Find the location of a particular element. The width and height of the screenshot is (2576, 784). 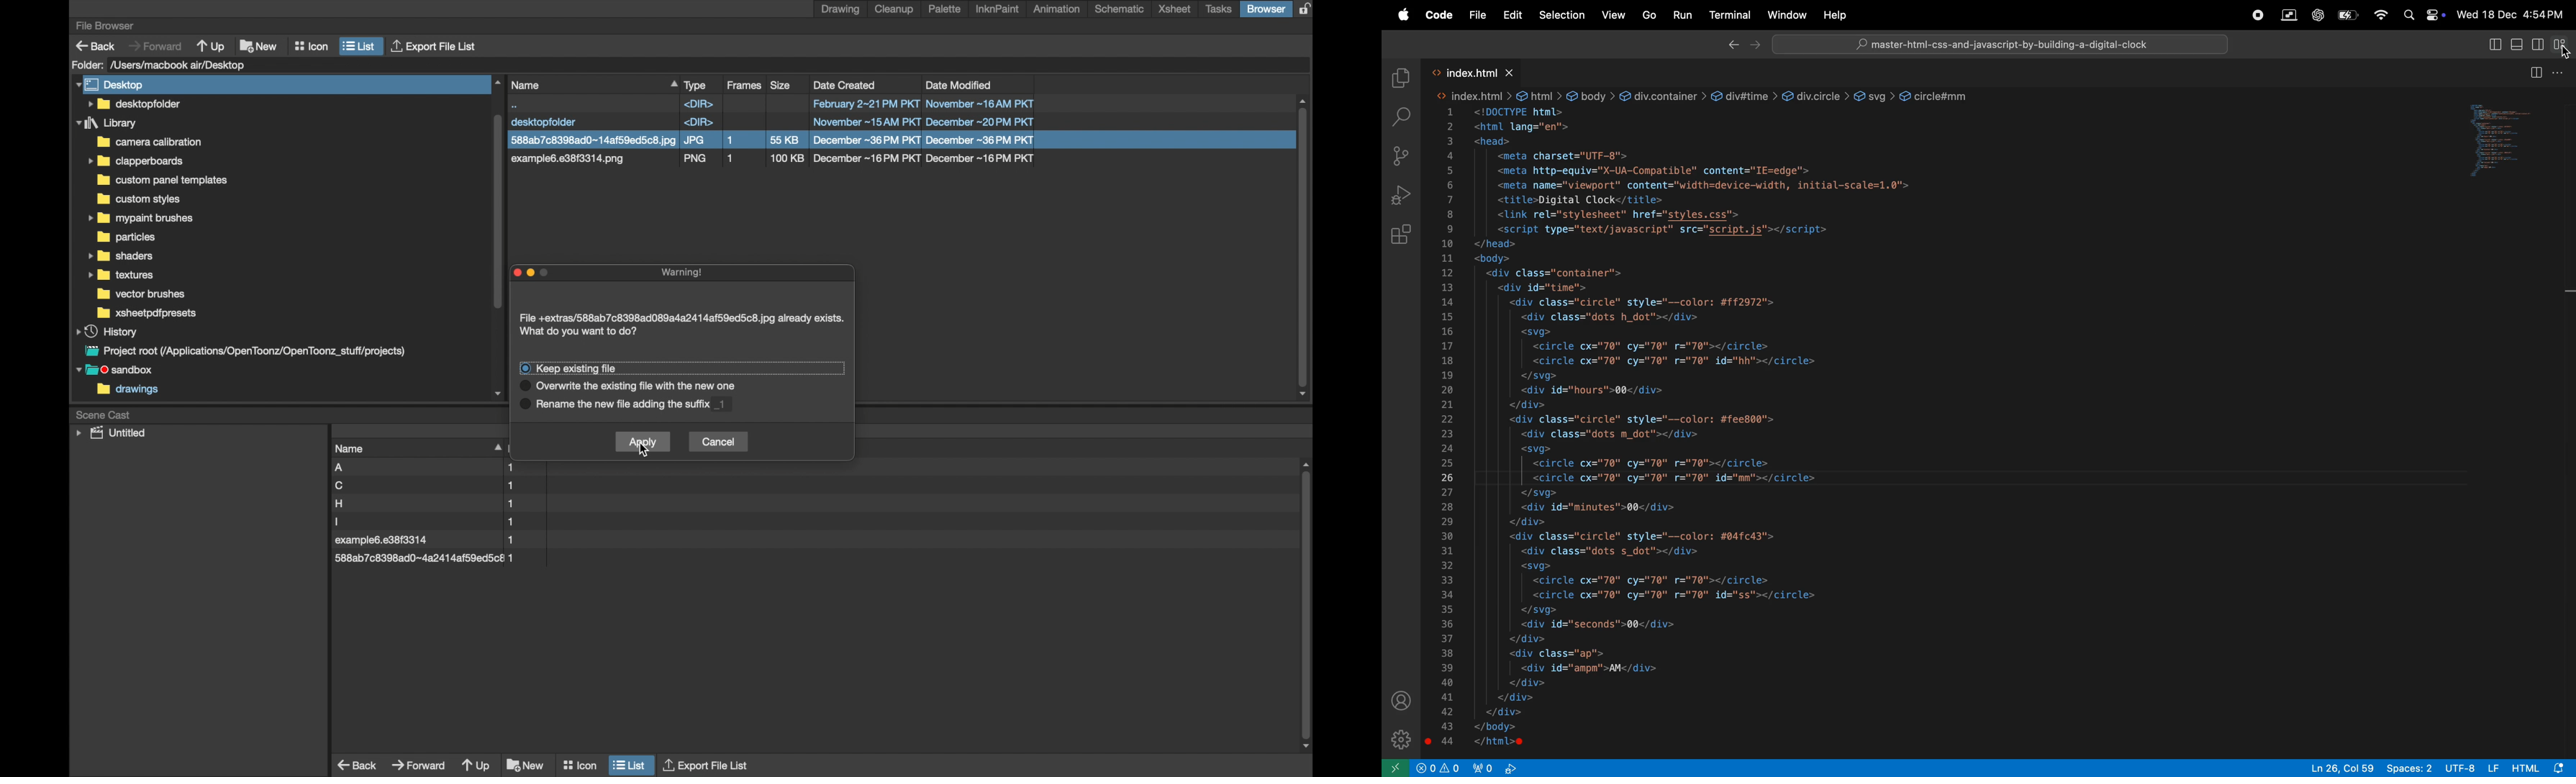

master-html-css-and-javascript-by-building-a-digital-clock is located at coordinates (2009, 46).